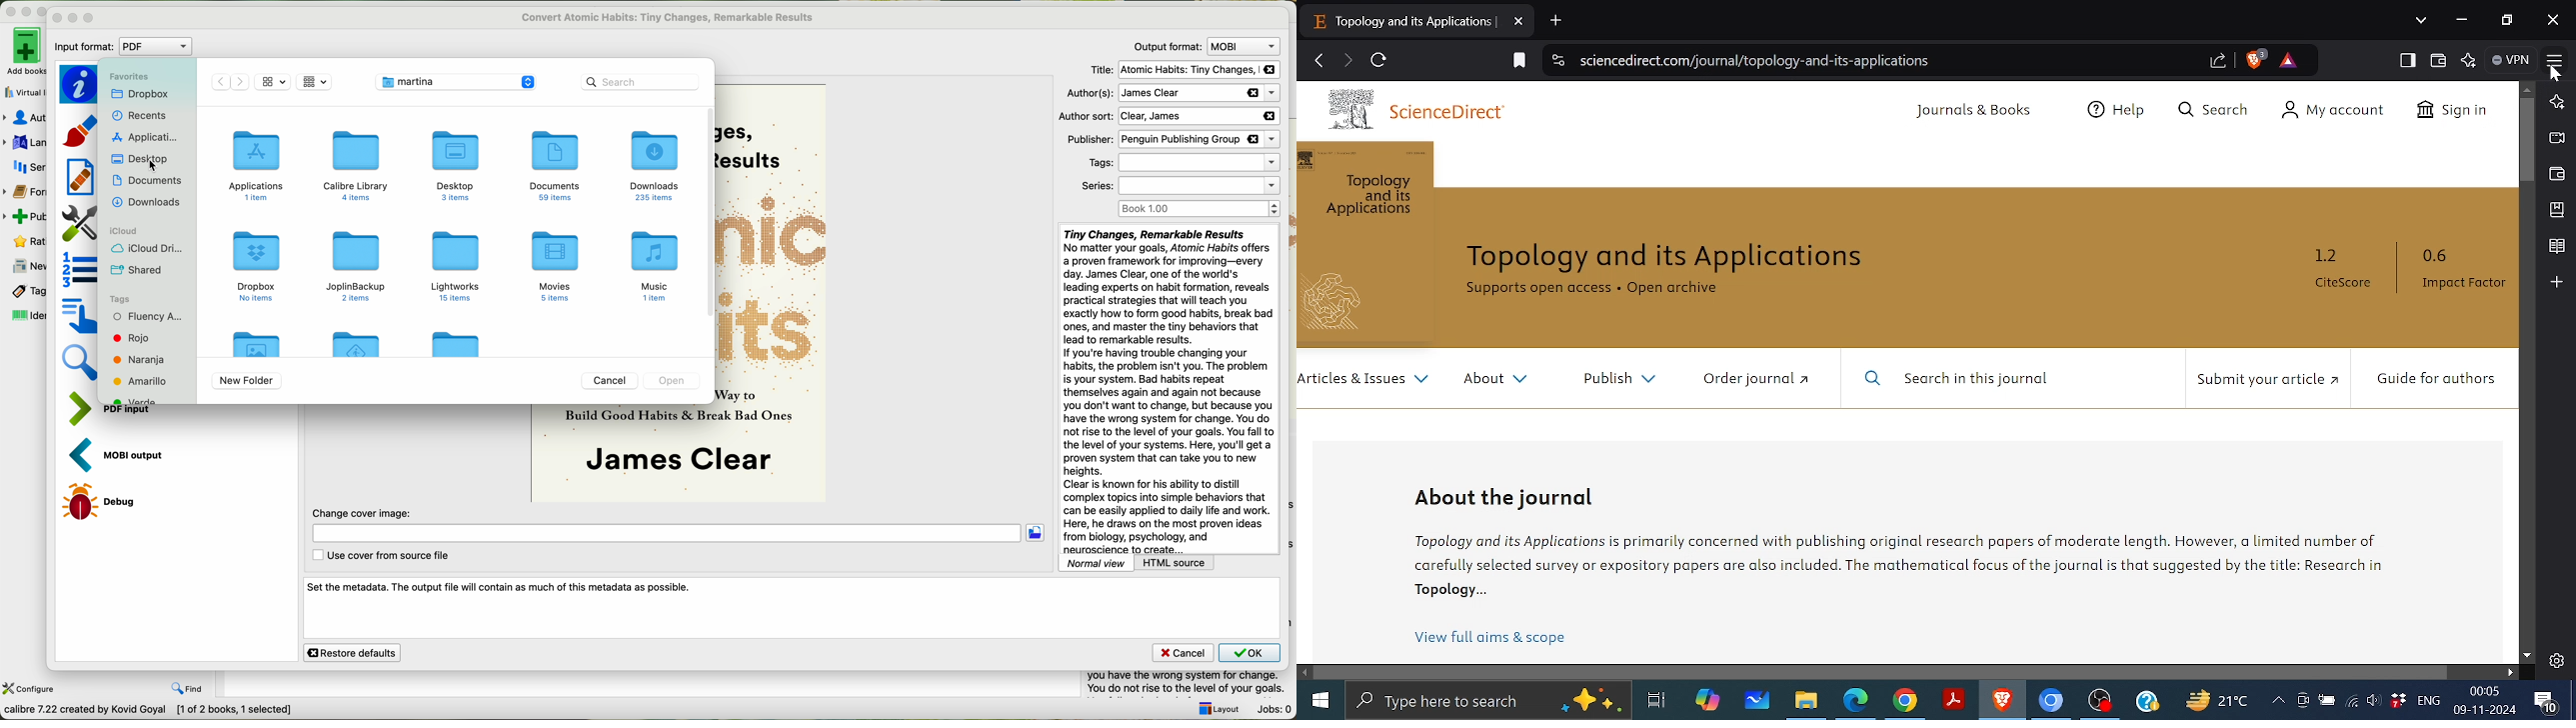 This screenshot has width=2576, height=728. What do you see at coordinates (555, 269) in the screenshot?
I see `movies` at bounding box center [555, 269].